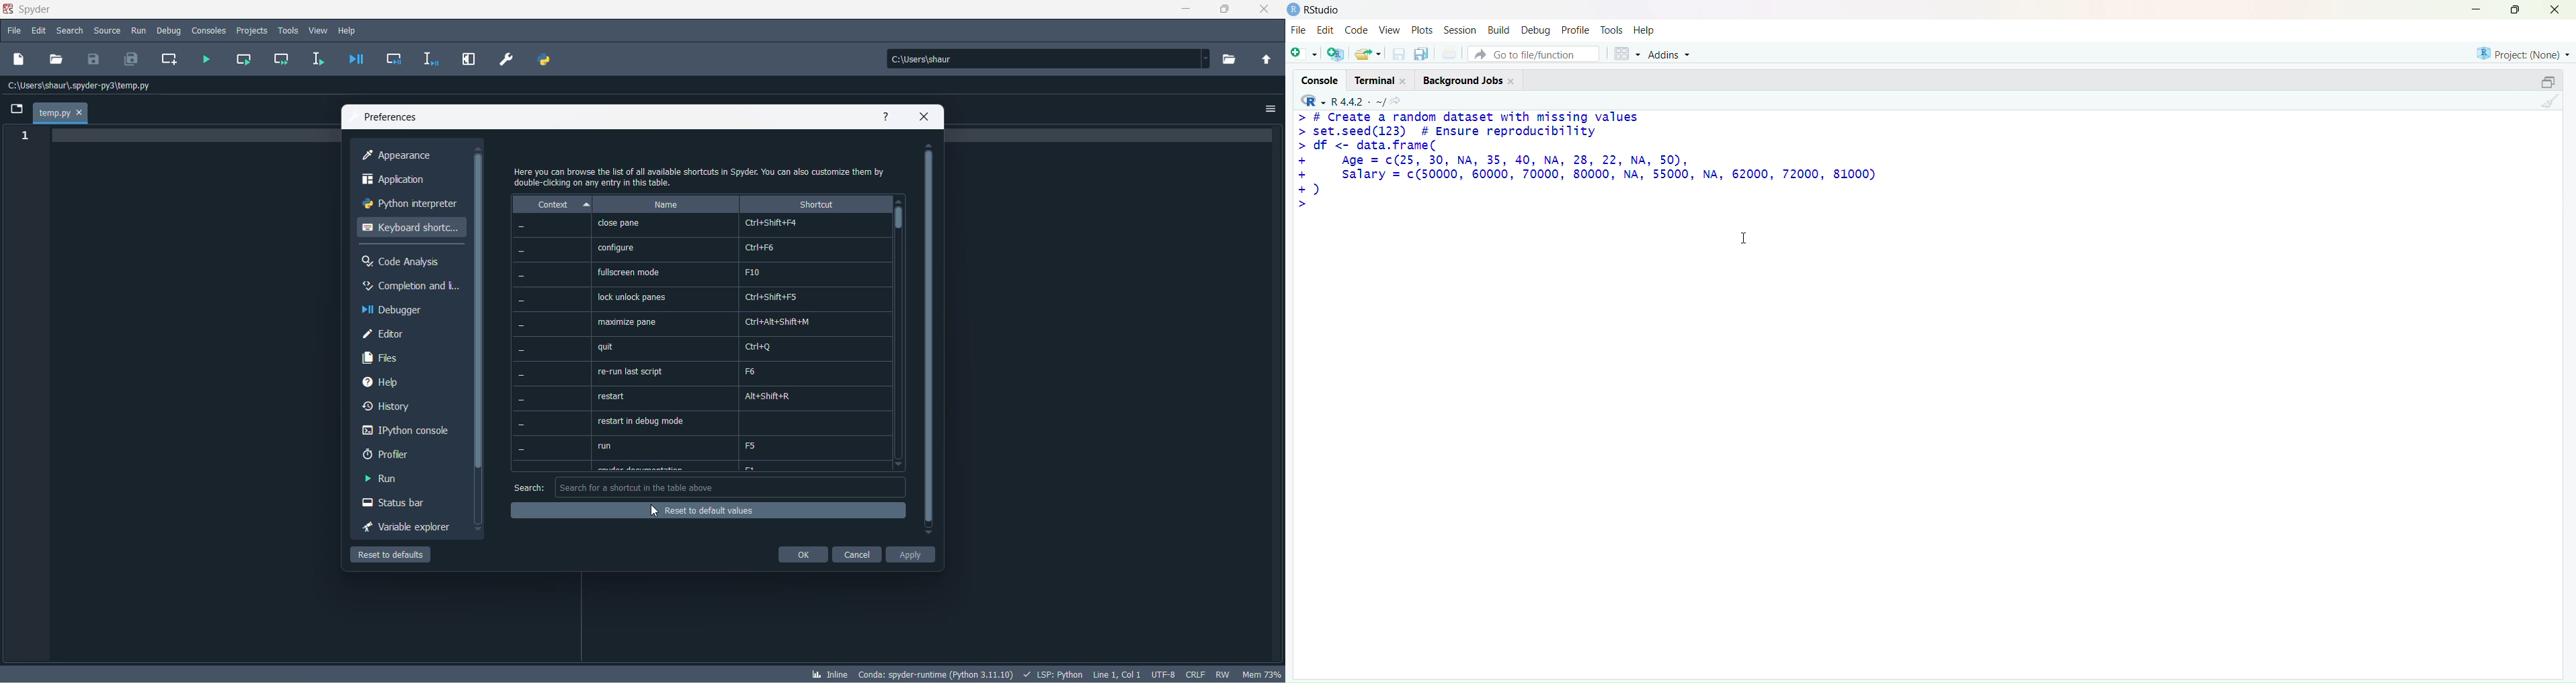 Image resolution: width=2576 pixels, height=700 pixels. Describe the element at coordinates (412, 156) in the screenshot. I see `appearance` at that location.